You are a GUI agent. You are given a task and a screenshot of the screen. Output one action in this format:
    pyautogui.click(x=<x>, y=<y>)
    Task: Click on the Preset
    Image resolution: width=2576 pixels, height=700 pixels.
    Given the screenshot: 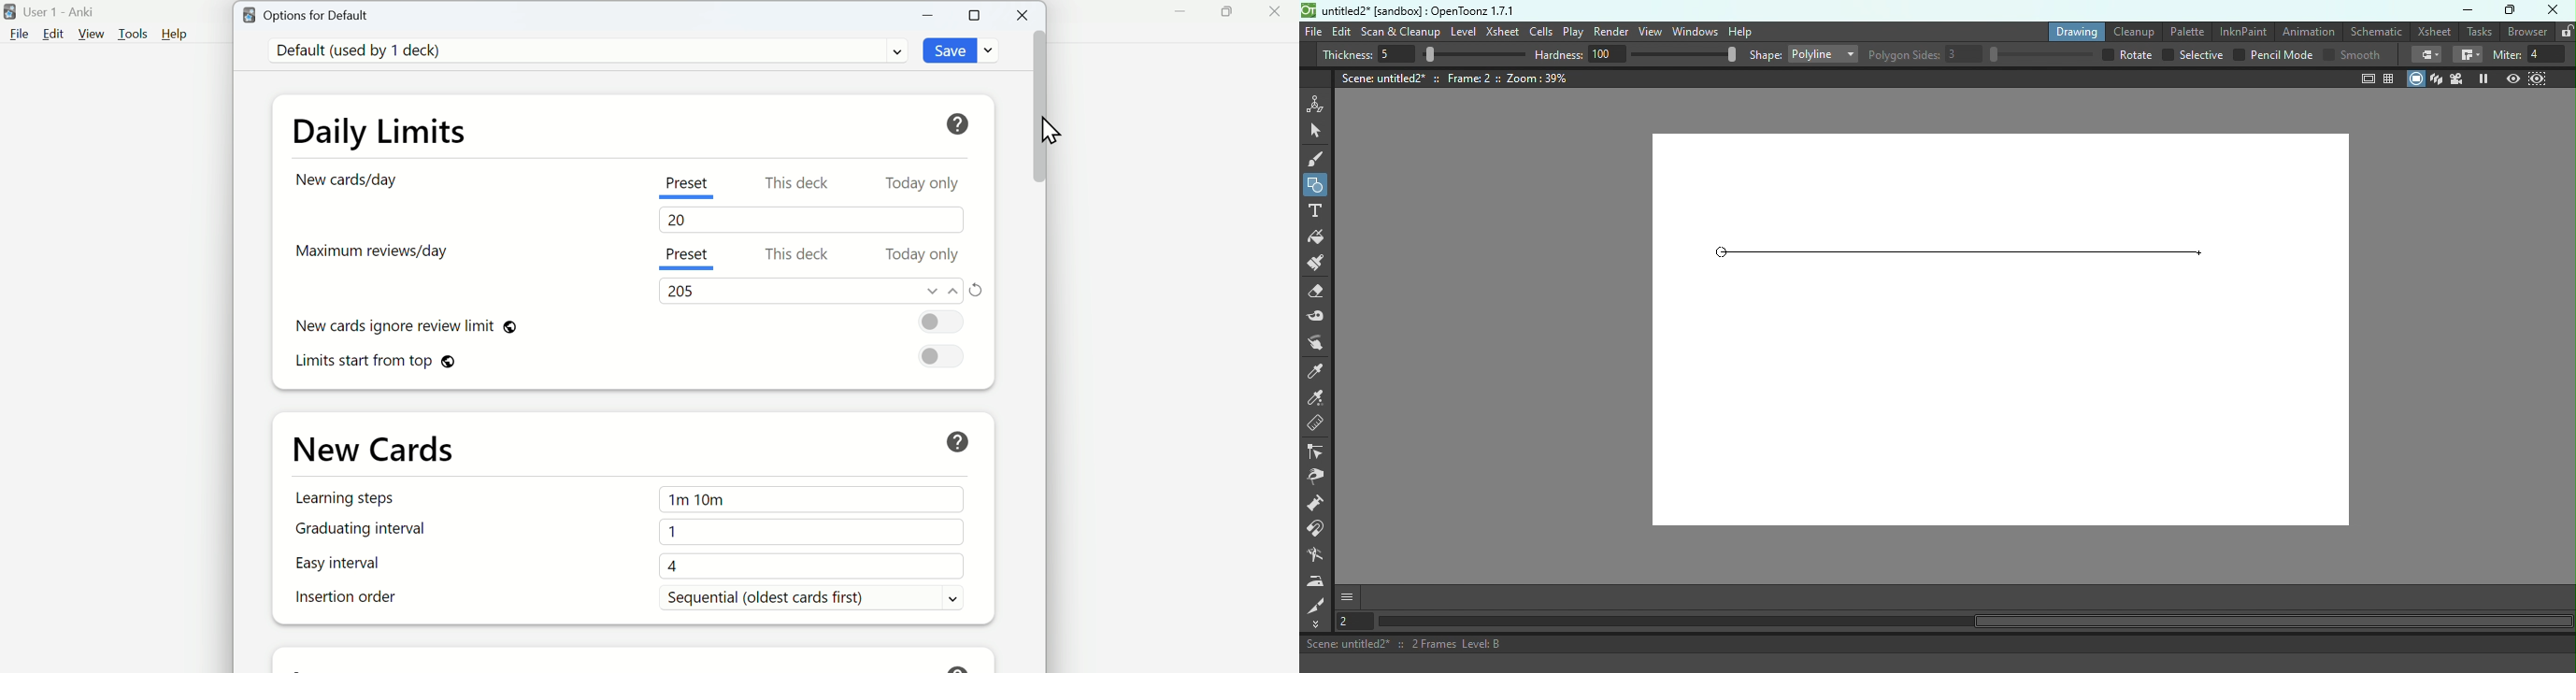 What is the action you would take?
    pyautogui.click(x=685, y=186)
    